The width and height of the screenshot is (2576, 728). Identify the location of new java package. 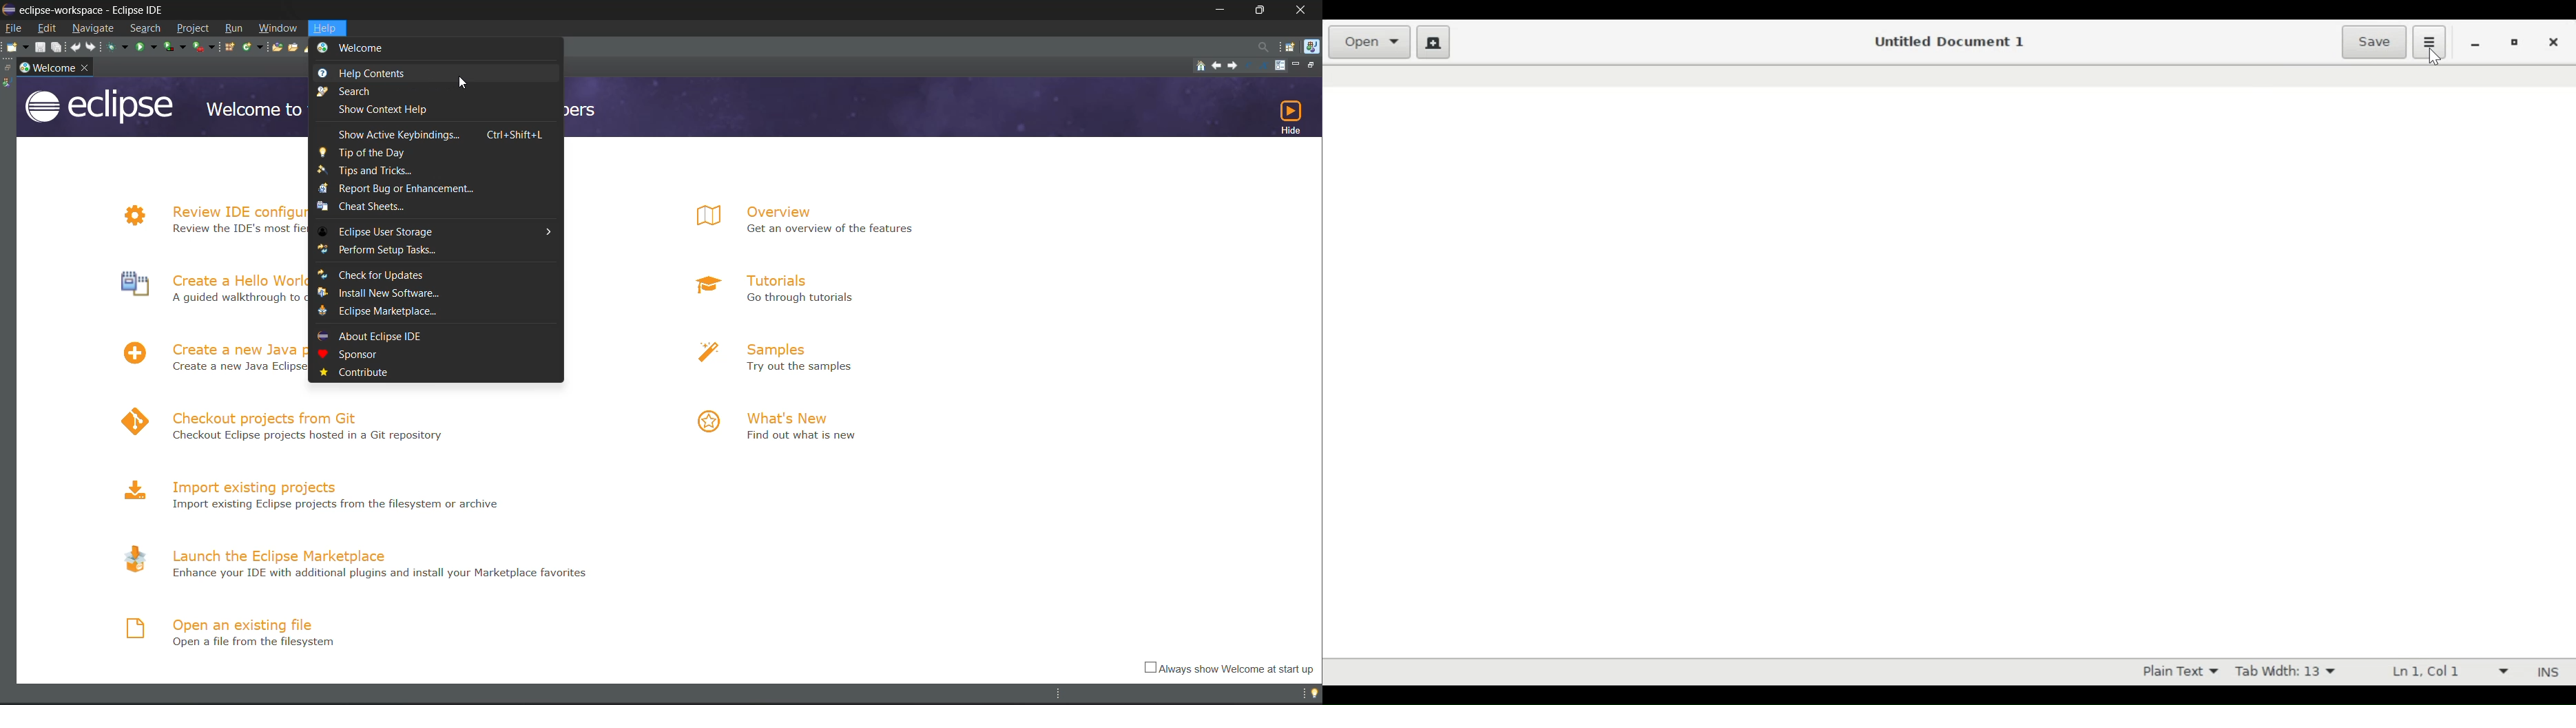
(229, 45).